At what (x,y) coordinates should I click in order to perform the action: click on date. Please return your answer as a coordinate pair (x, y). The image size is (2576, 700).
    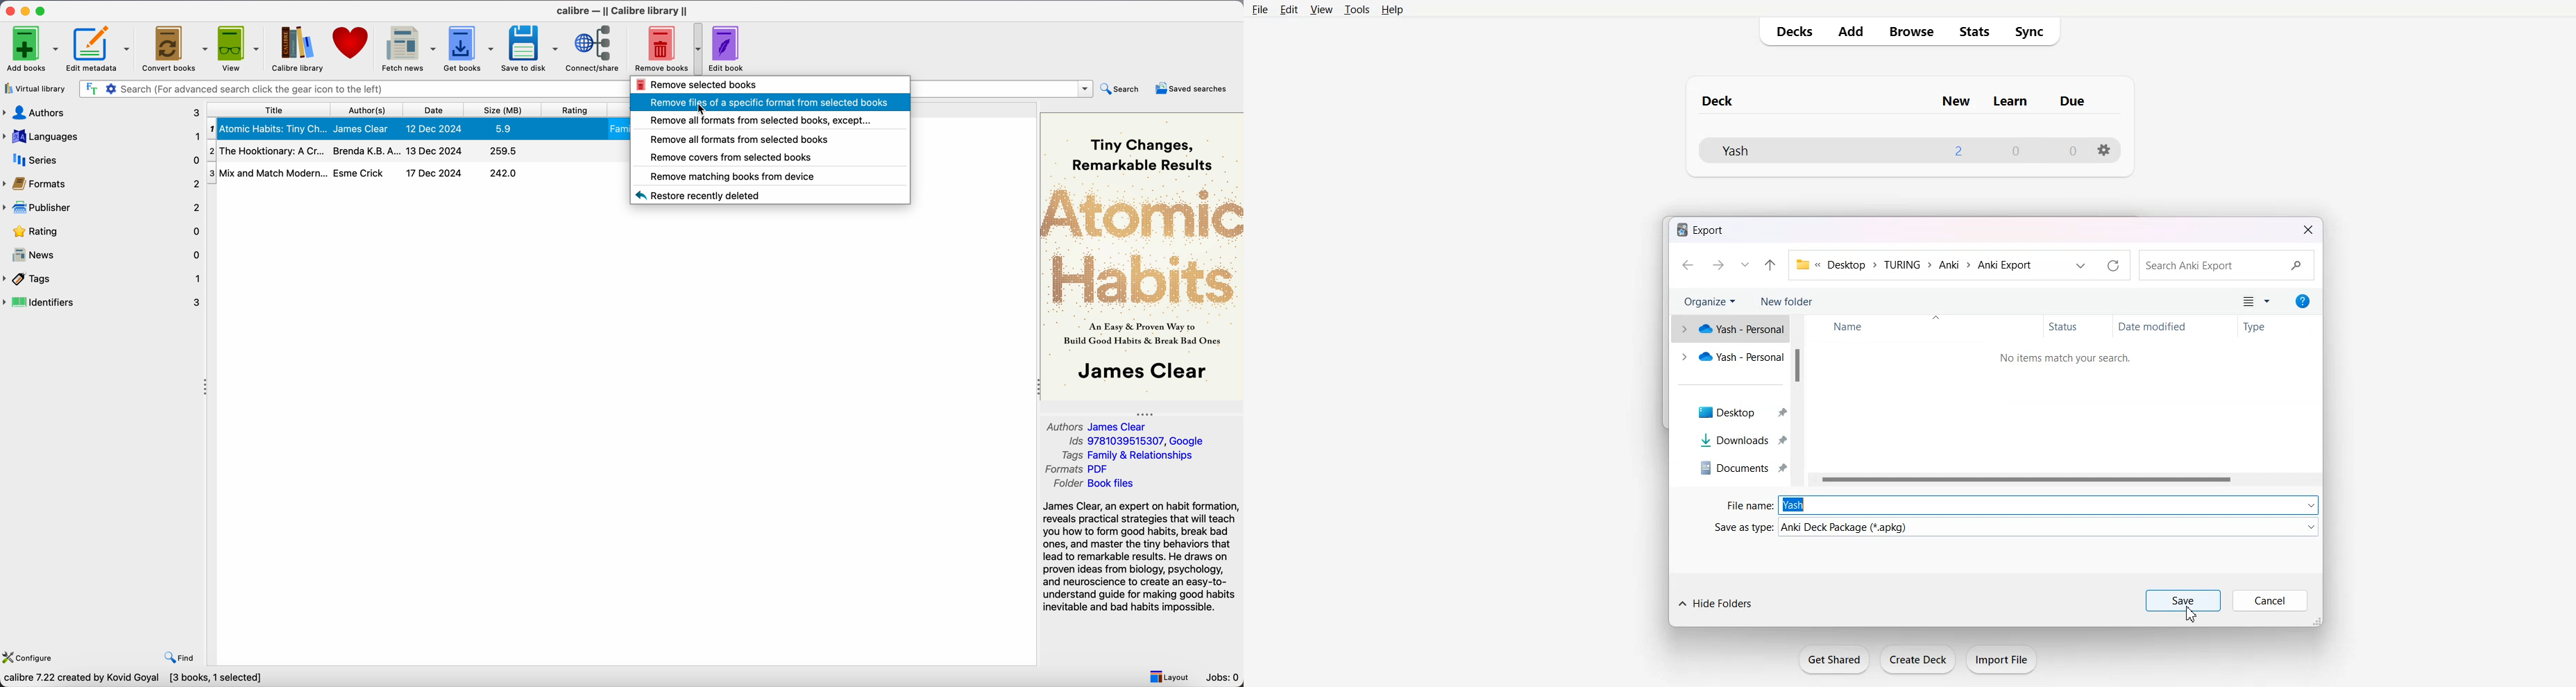
    Looking at the image, I should click on (437, 110).